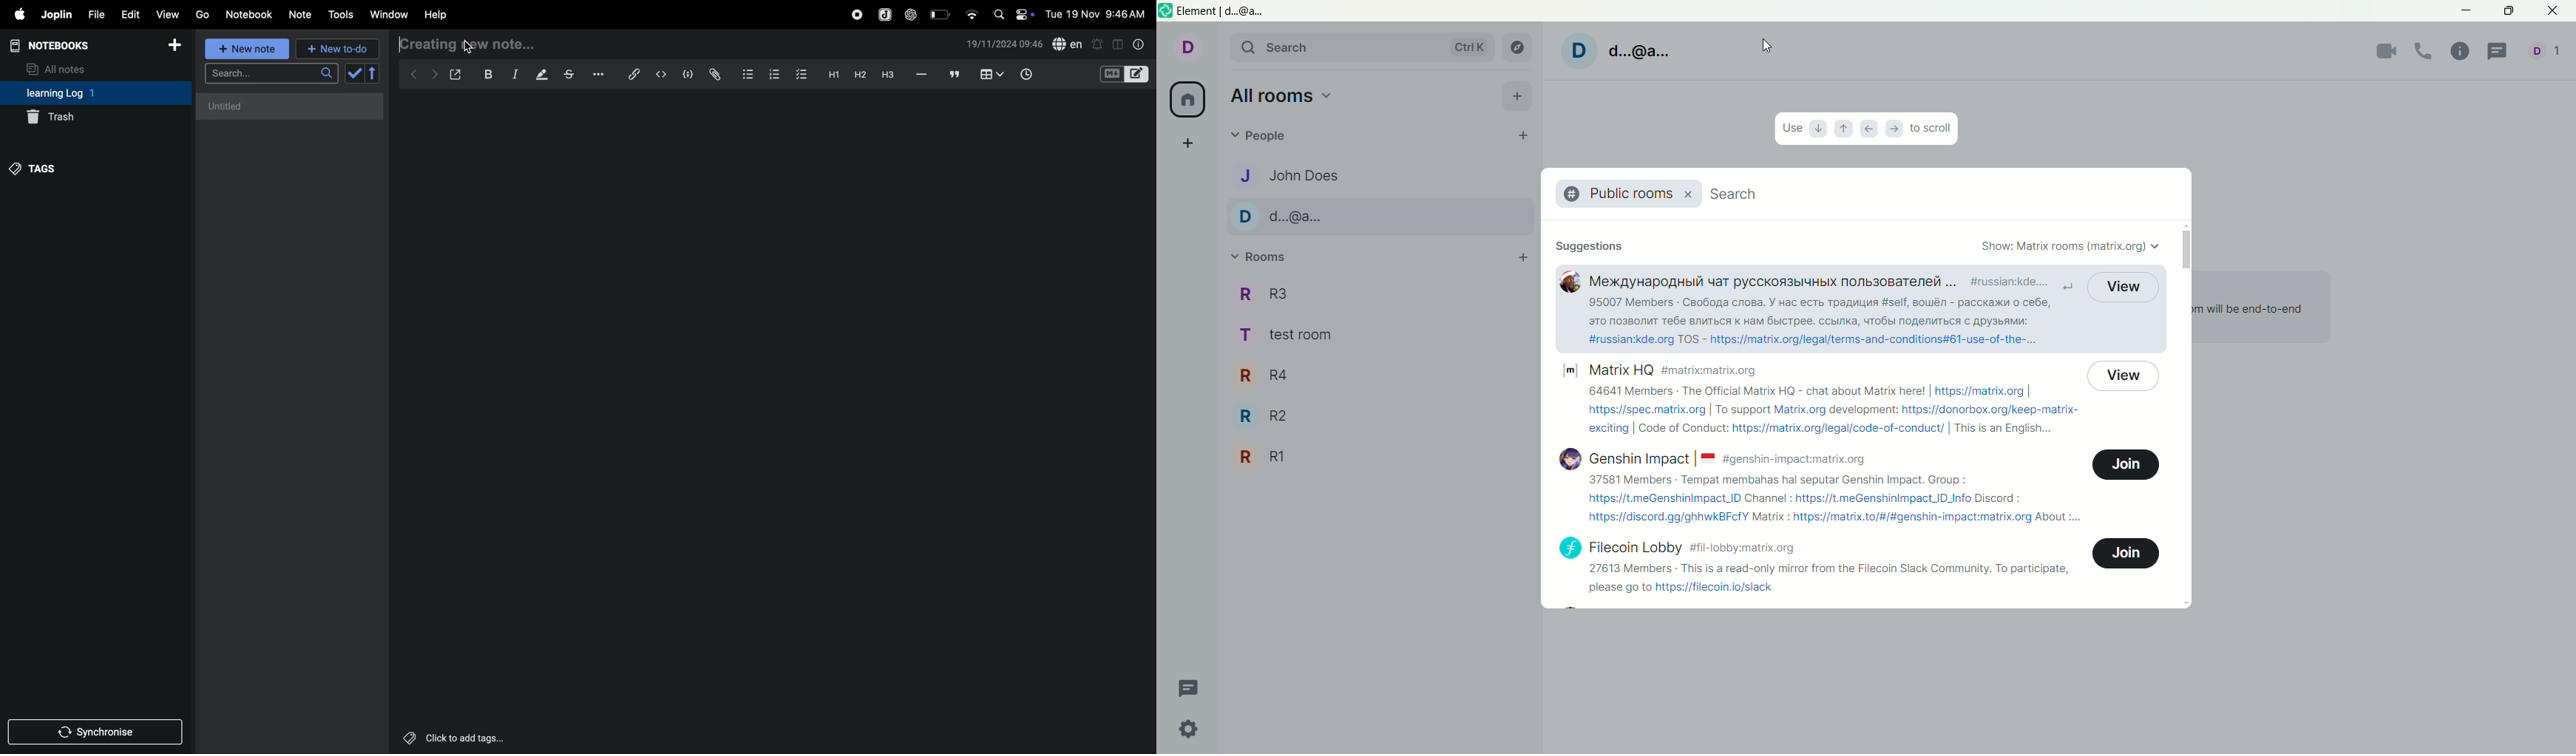 The image size is (2576, 756). Describe the element at coordinates (1682, 427) in the screenshot. I see `Code of Conduct:` at that location.